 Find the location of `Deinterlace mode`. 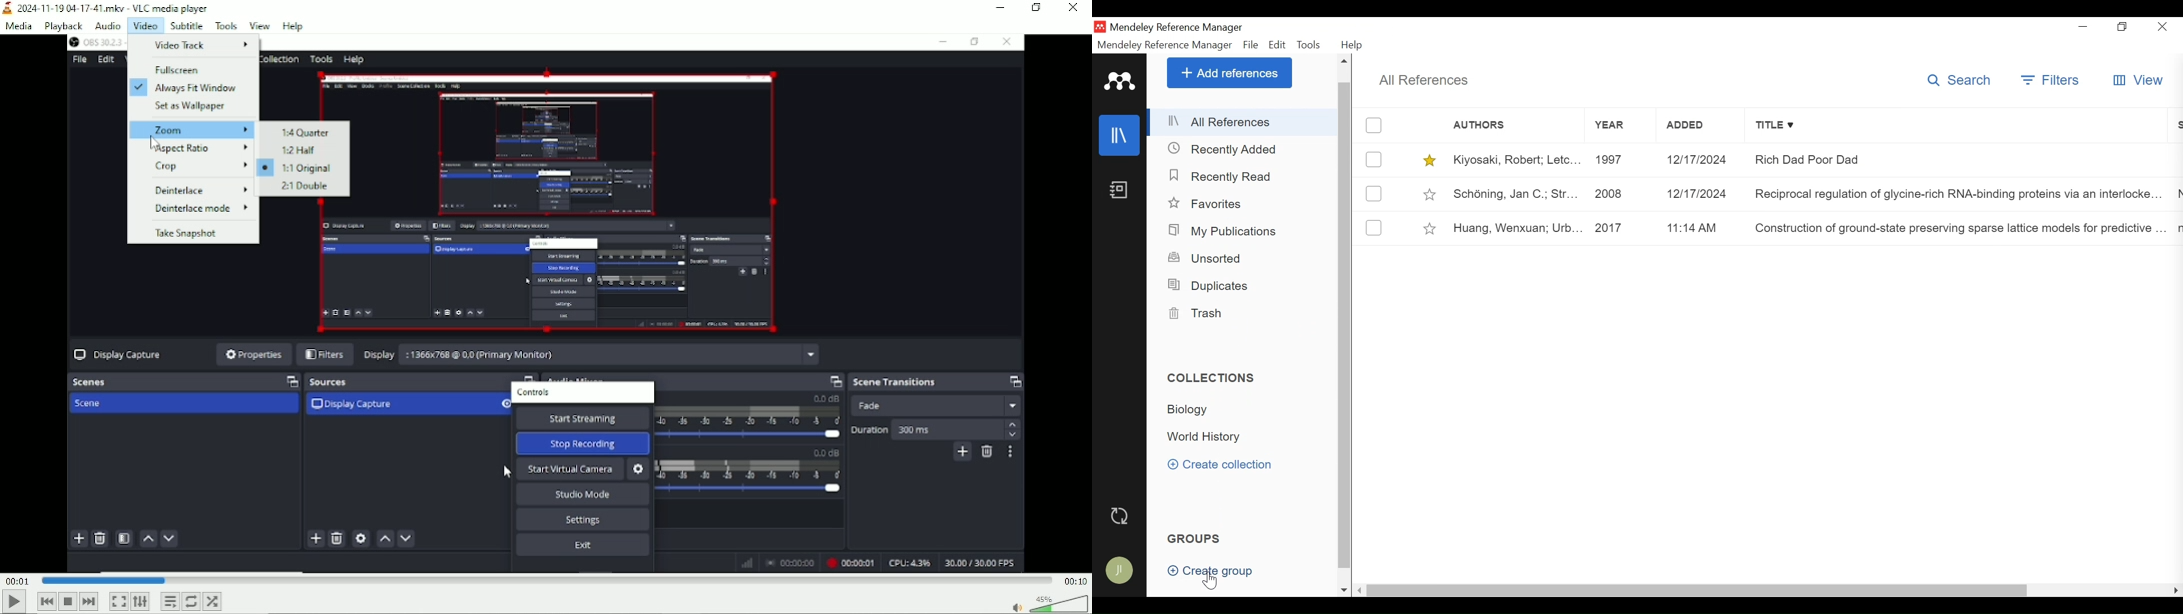

Deinterlace mode is located at coordinates (195, 210).